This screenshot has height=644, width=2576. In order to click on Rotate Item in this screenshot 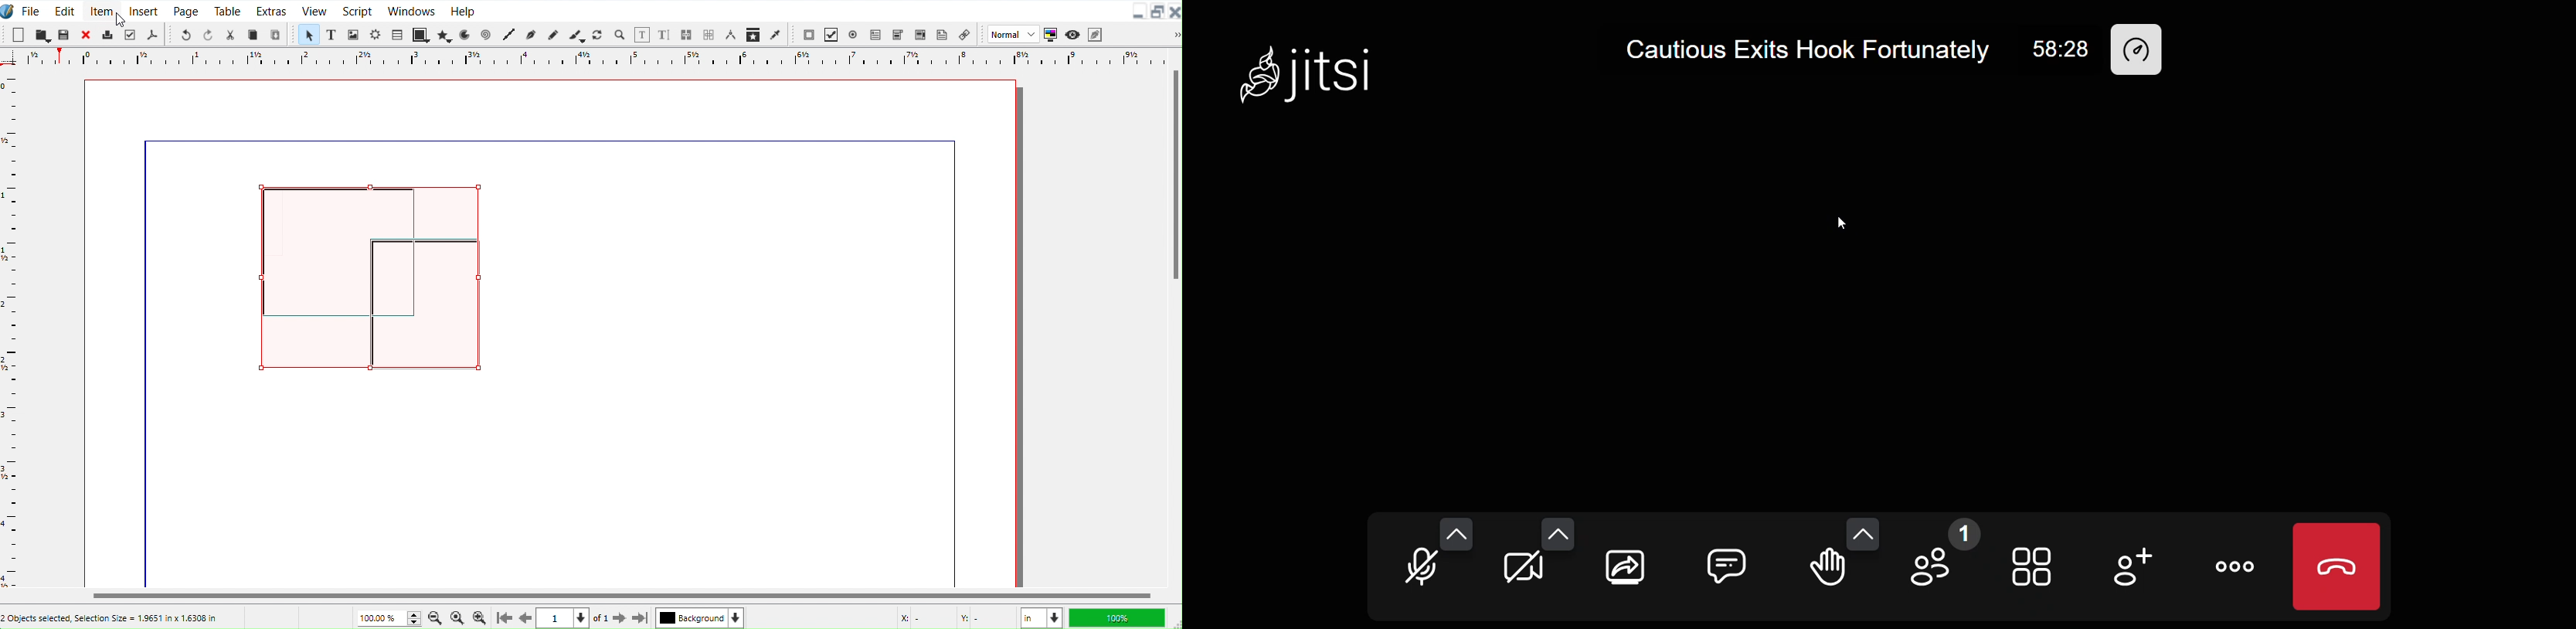, I will do `click(598, 35)`.